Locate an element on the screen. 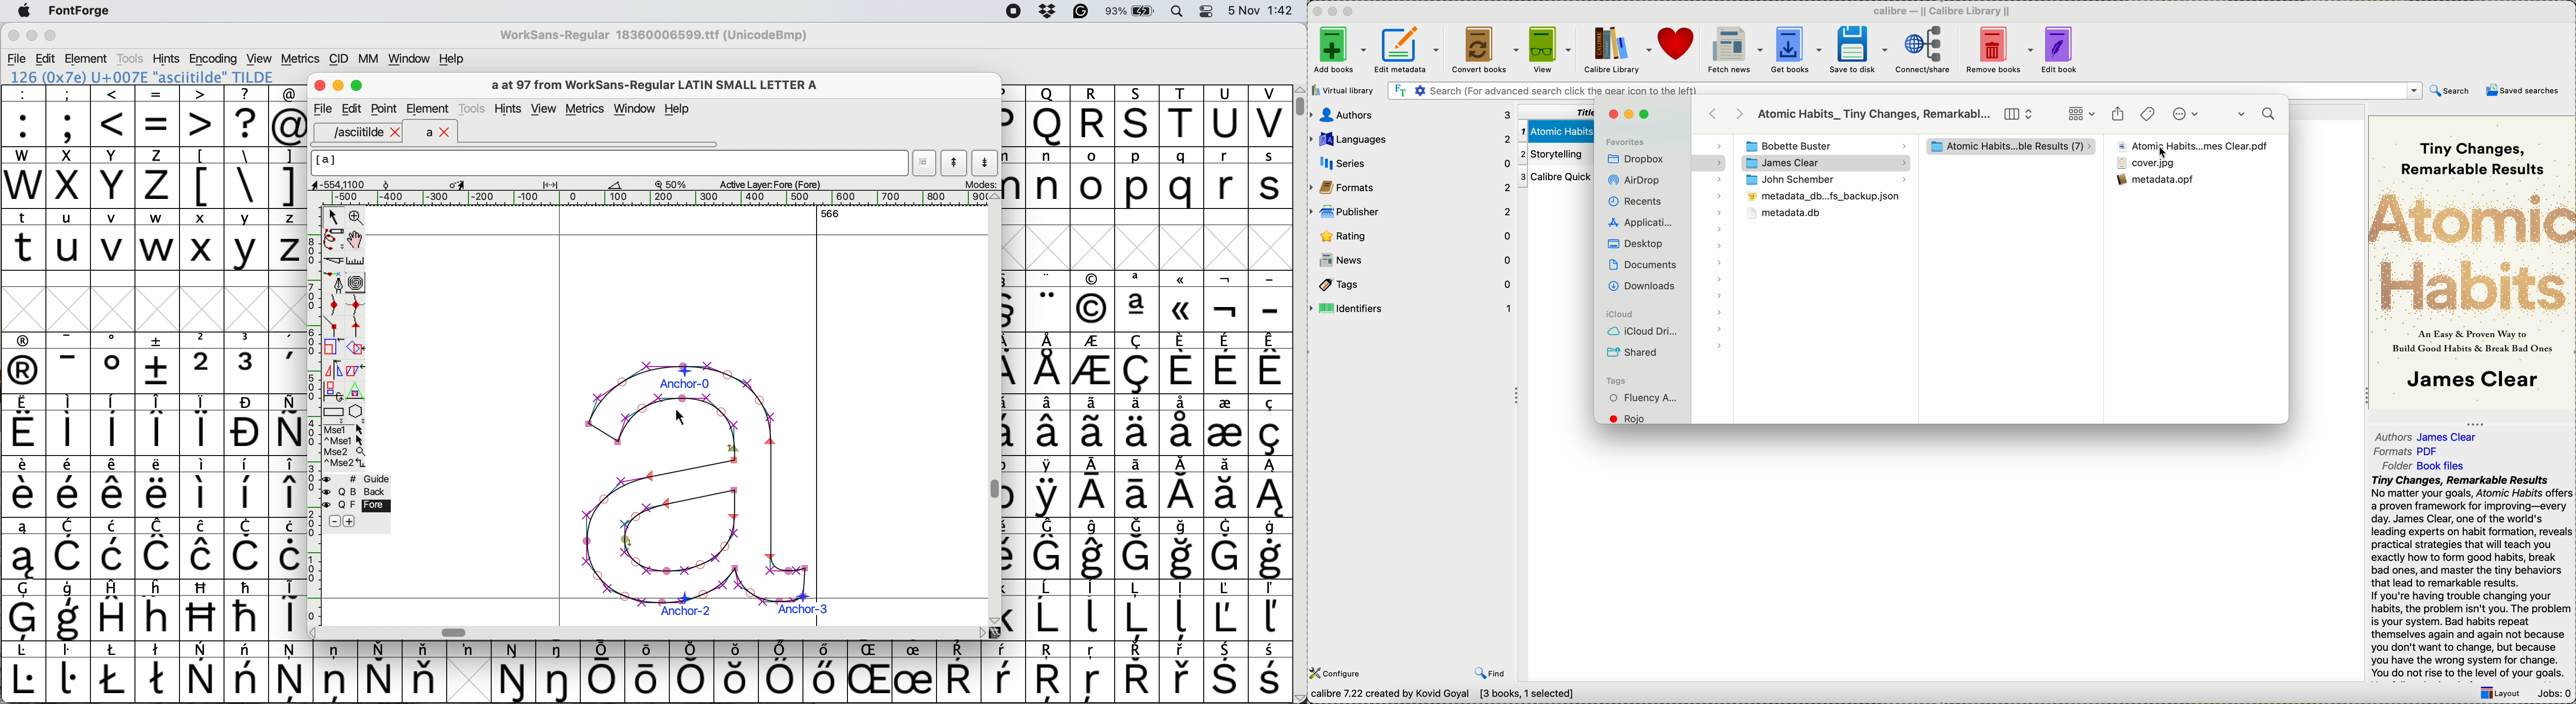 The height and width of the screenshot is (728, 2576). p is located at coordinates (1137, 179).